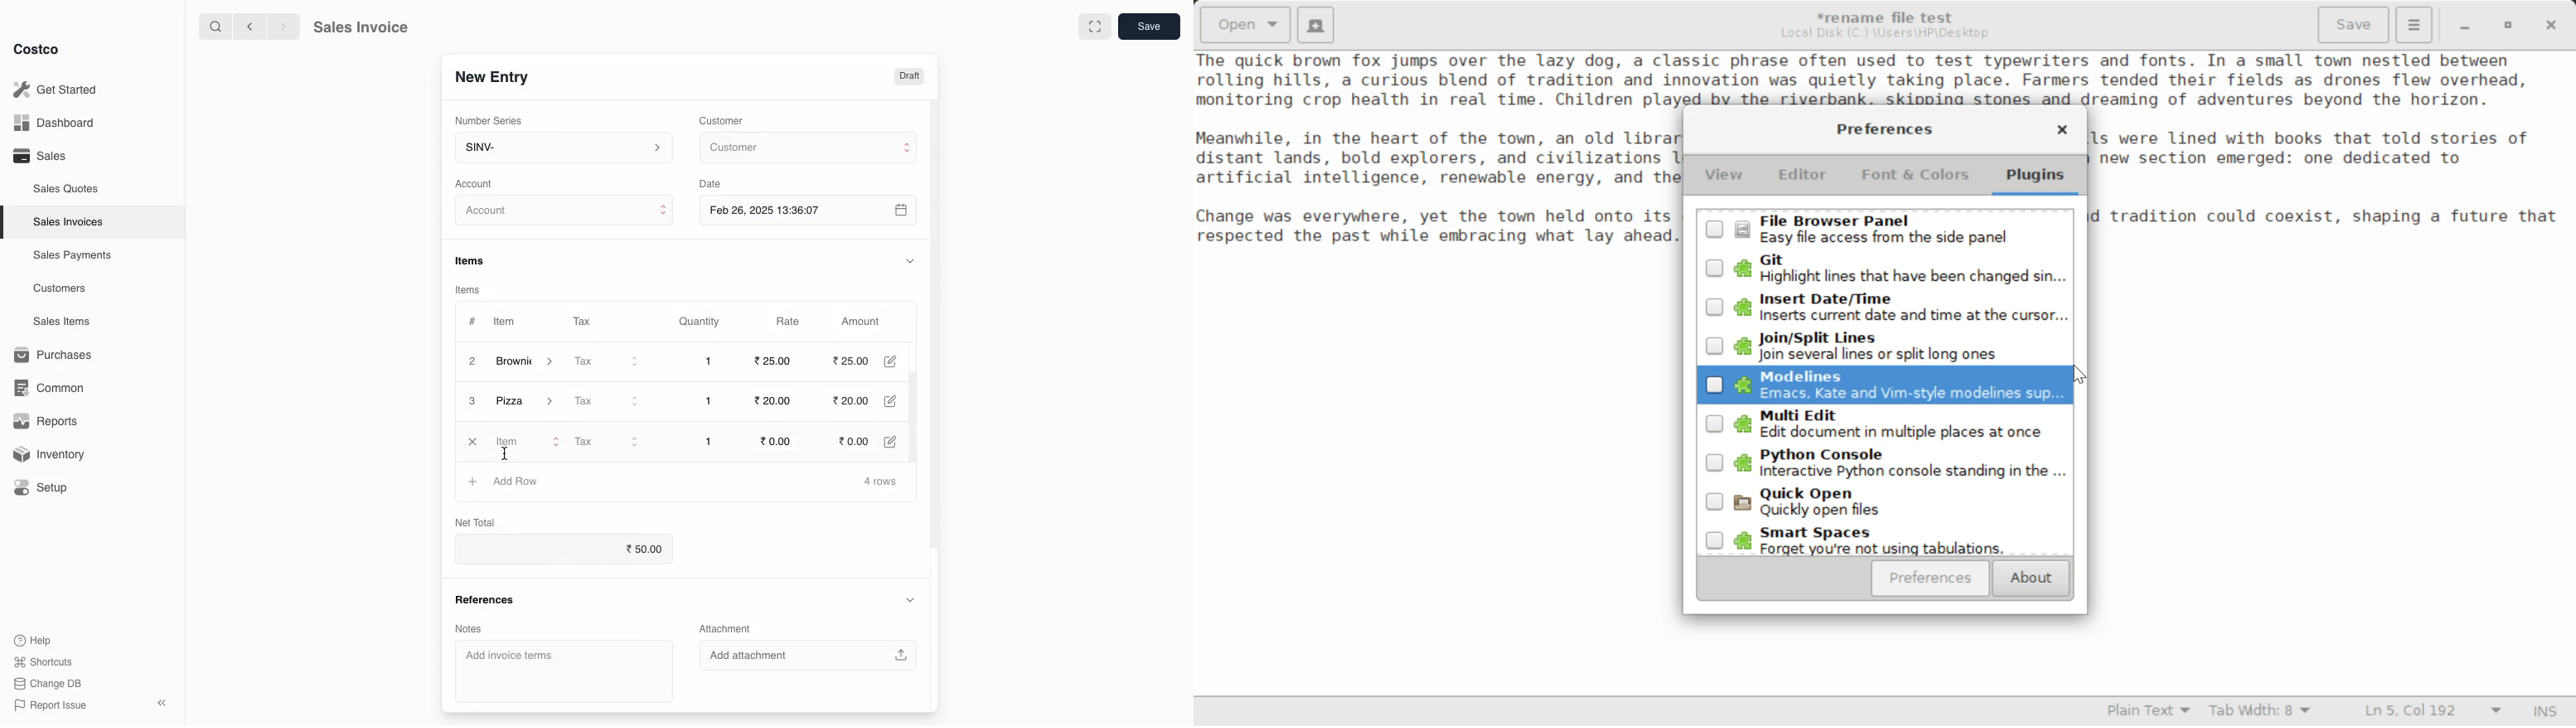 The image size is (2576, 728). Describe the element at coordinates (581, 318) in the screenshot. I see `Tax` at that location.